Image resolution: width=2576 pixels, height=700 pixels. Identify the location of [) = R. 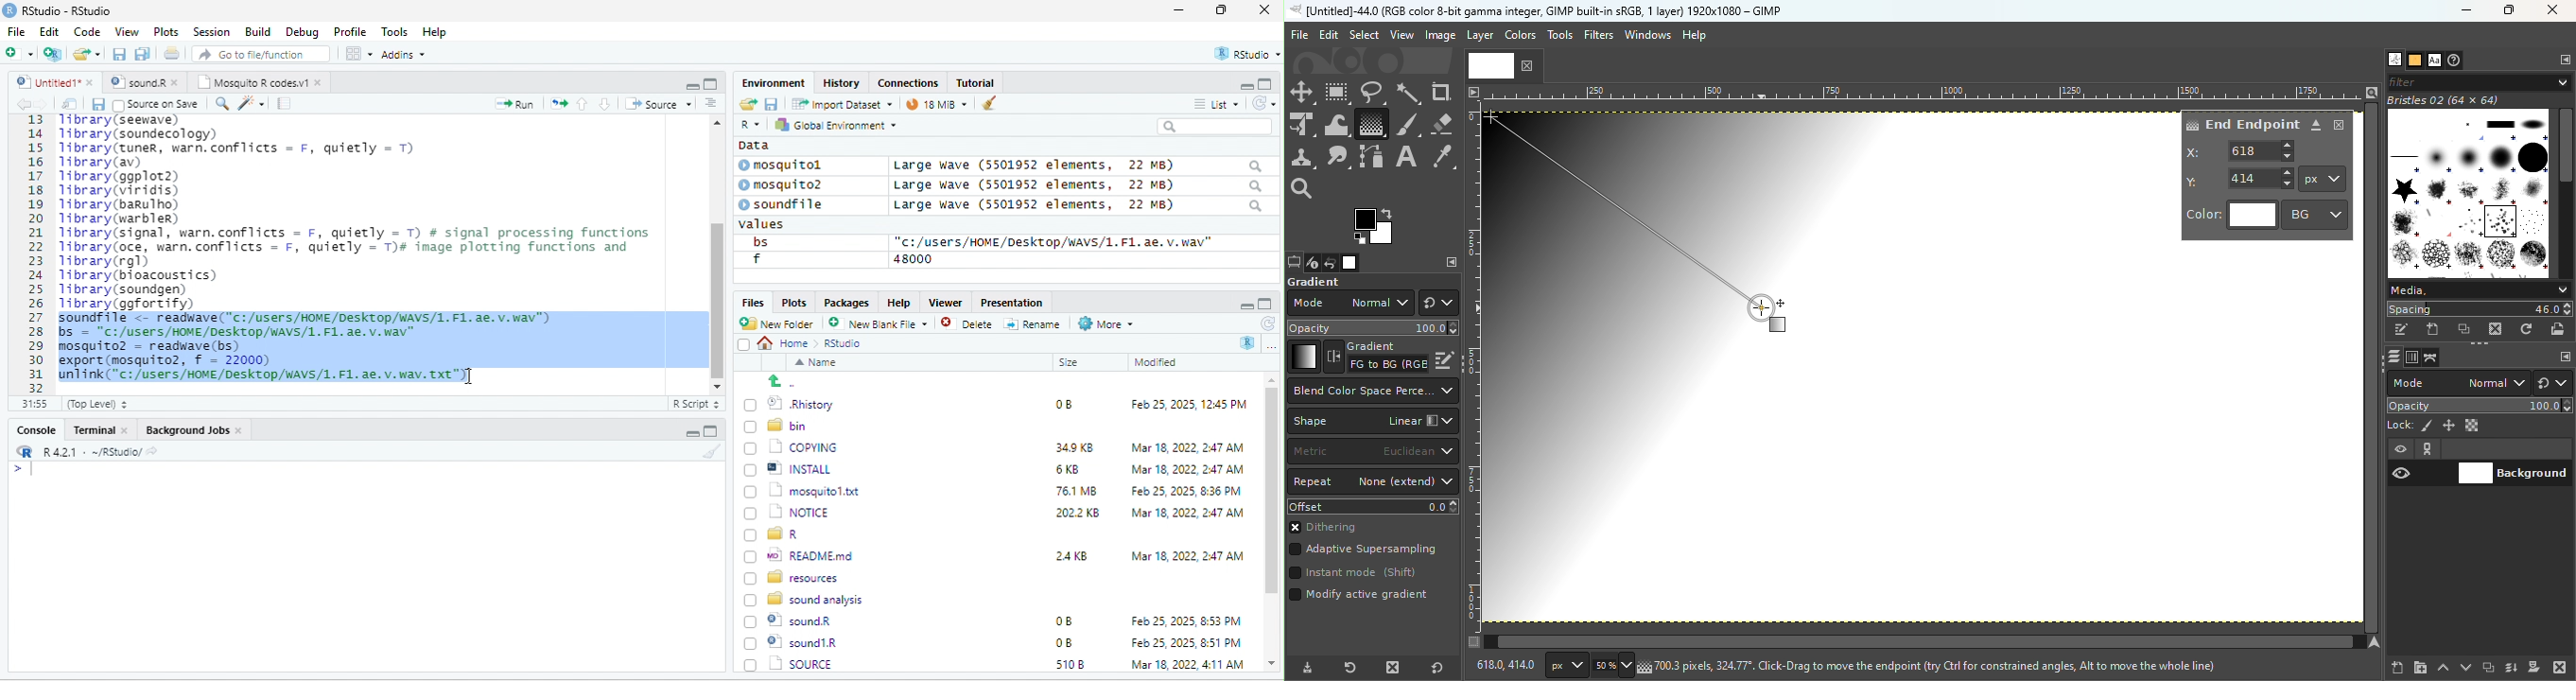
(783, 535).